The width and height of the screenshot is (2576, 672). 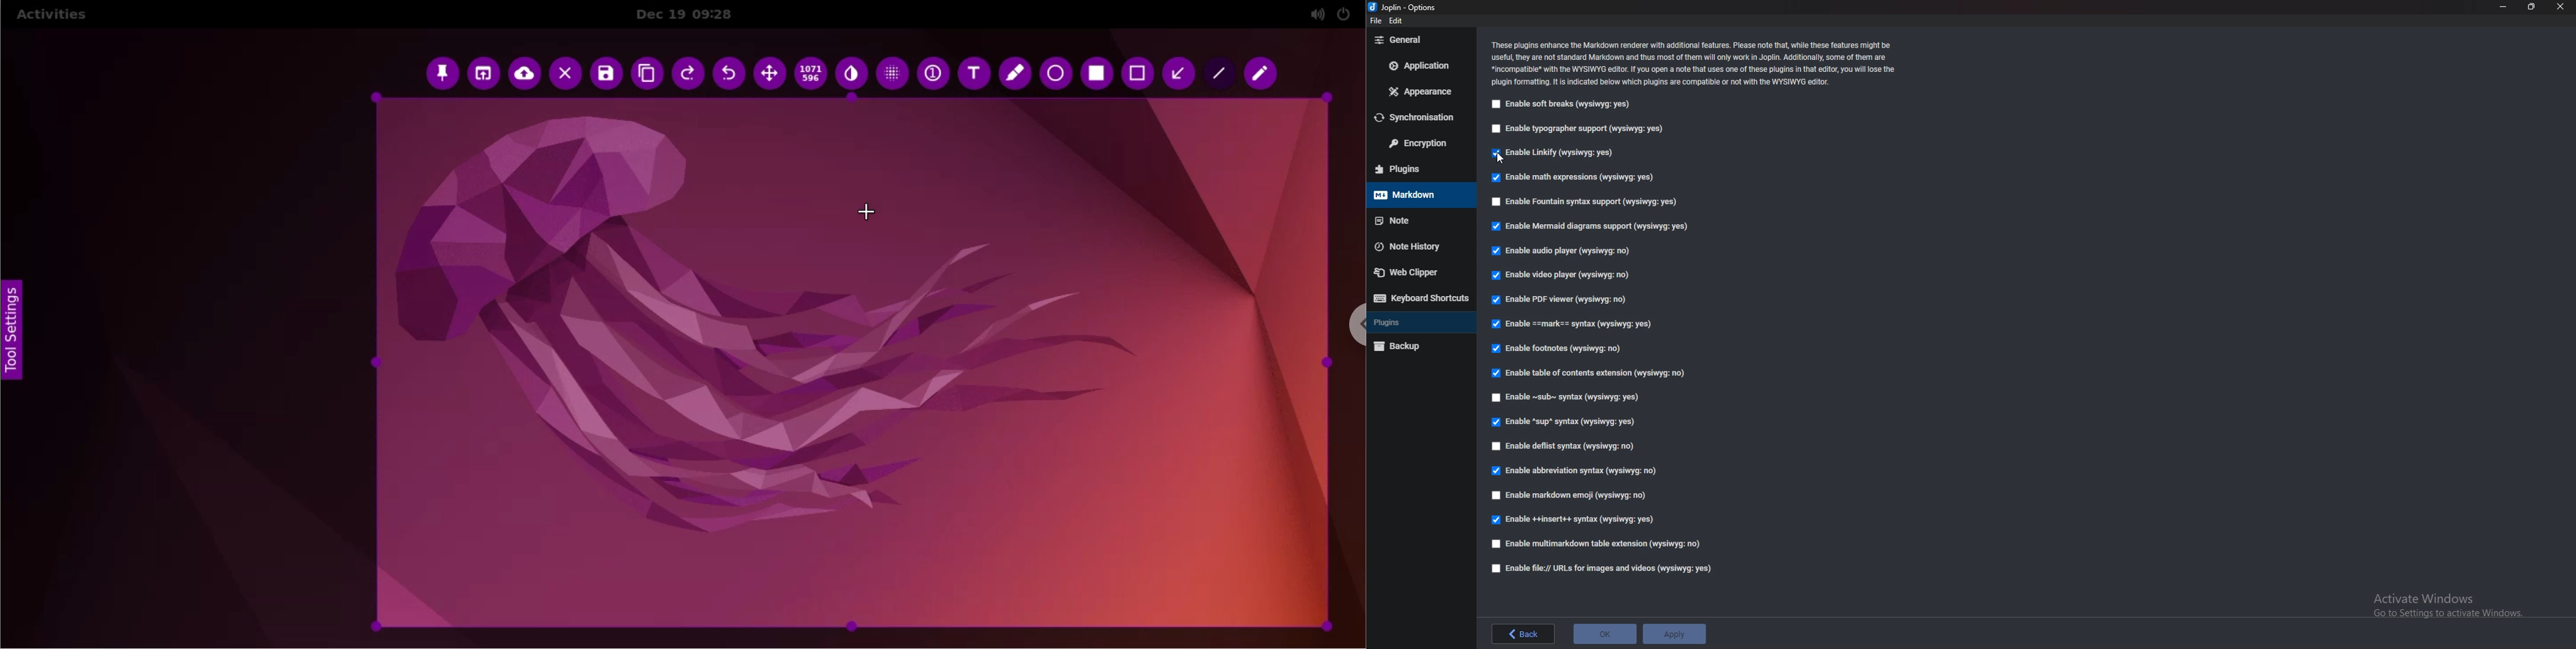 What do you see at coordinates (1696, 62) in the screenshot?
I see `Info` at bounding box center [1696, 62].